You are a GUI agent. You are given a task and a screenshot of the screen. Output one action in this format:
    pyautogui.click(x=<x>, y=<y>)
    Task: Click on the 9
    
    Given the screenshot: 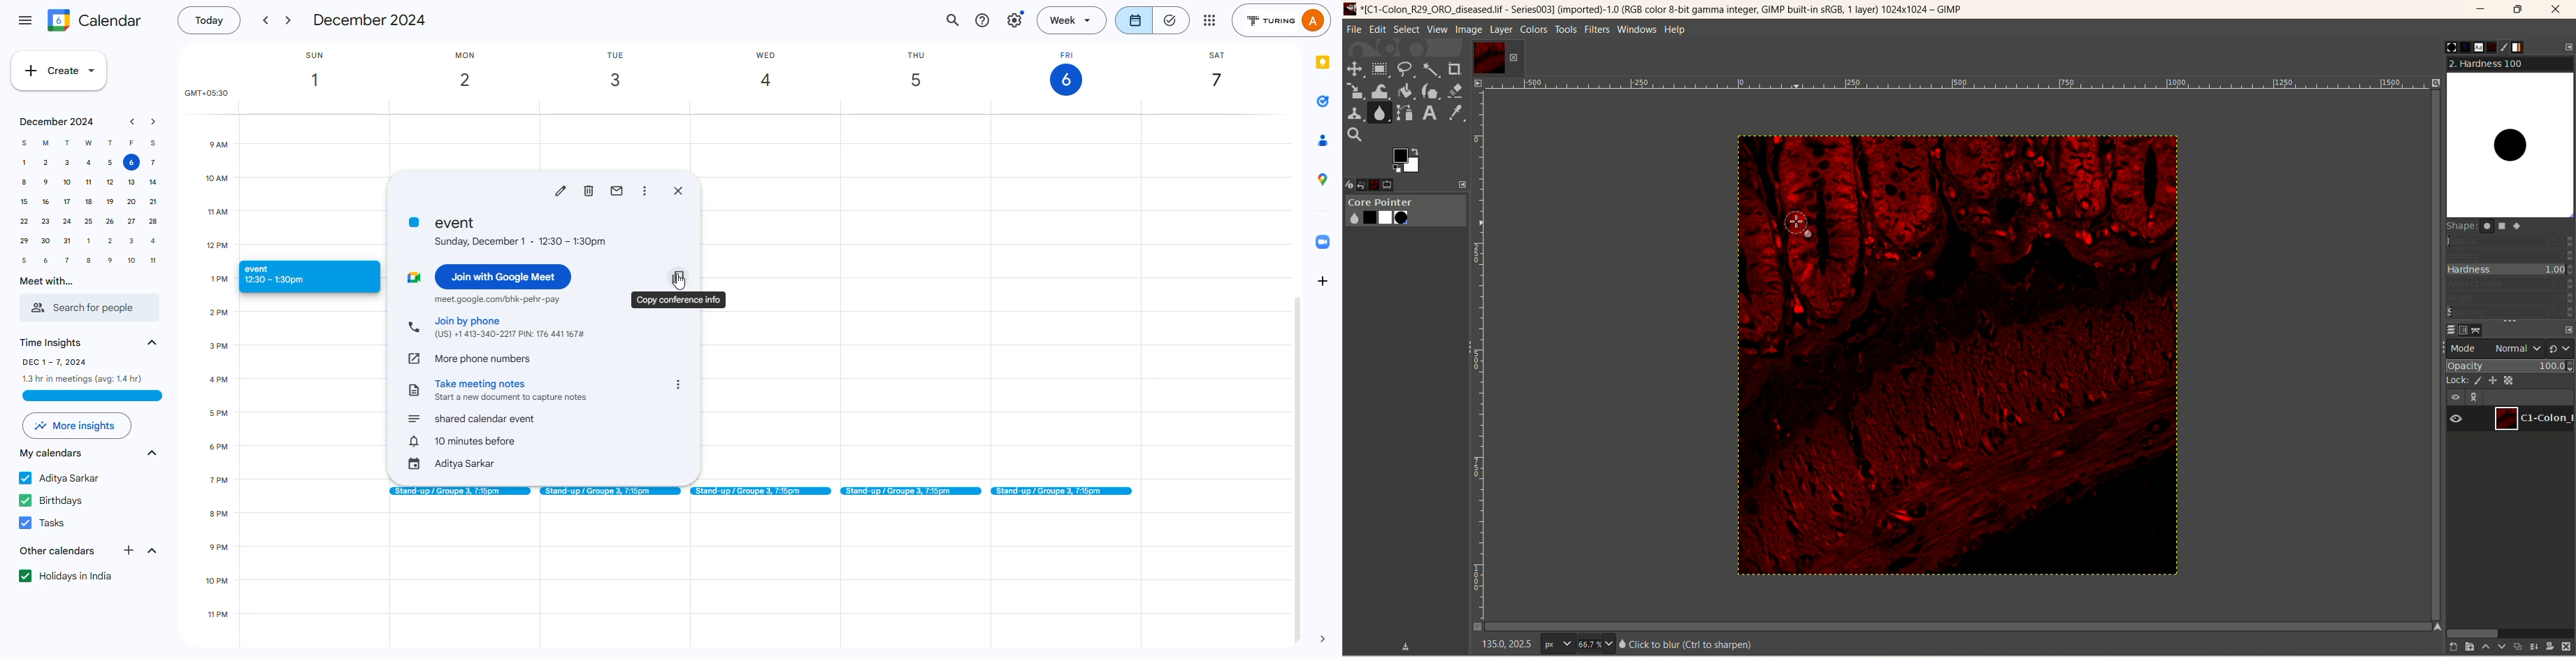 What is the action you would take?
    pyautogui.click(x=109, y=260)
    